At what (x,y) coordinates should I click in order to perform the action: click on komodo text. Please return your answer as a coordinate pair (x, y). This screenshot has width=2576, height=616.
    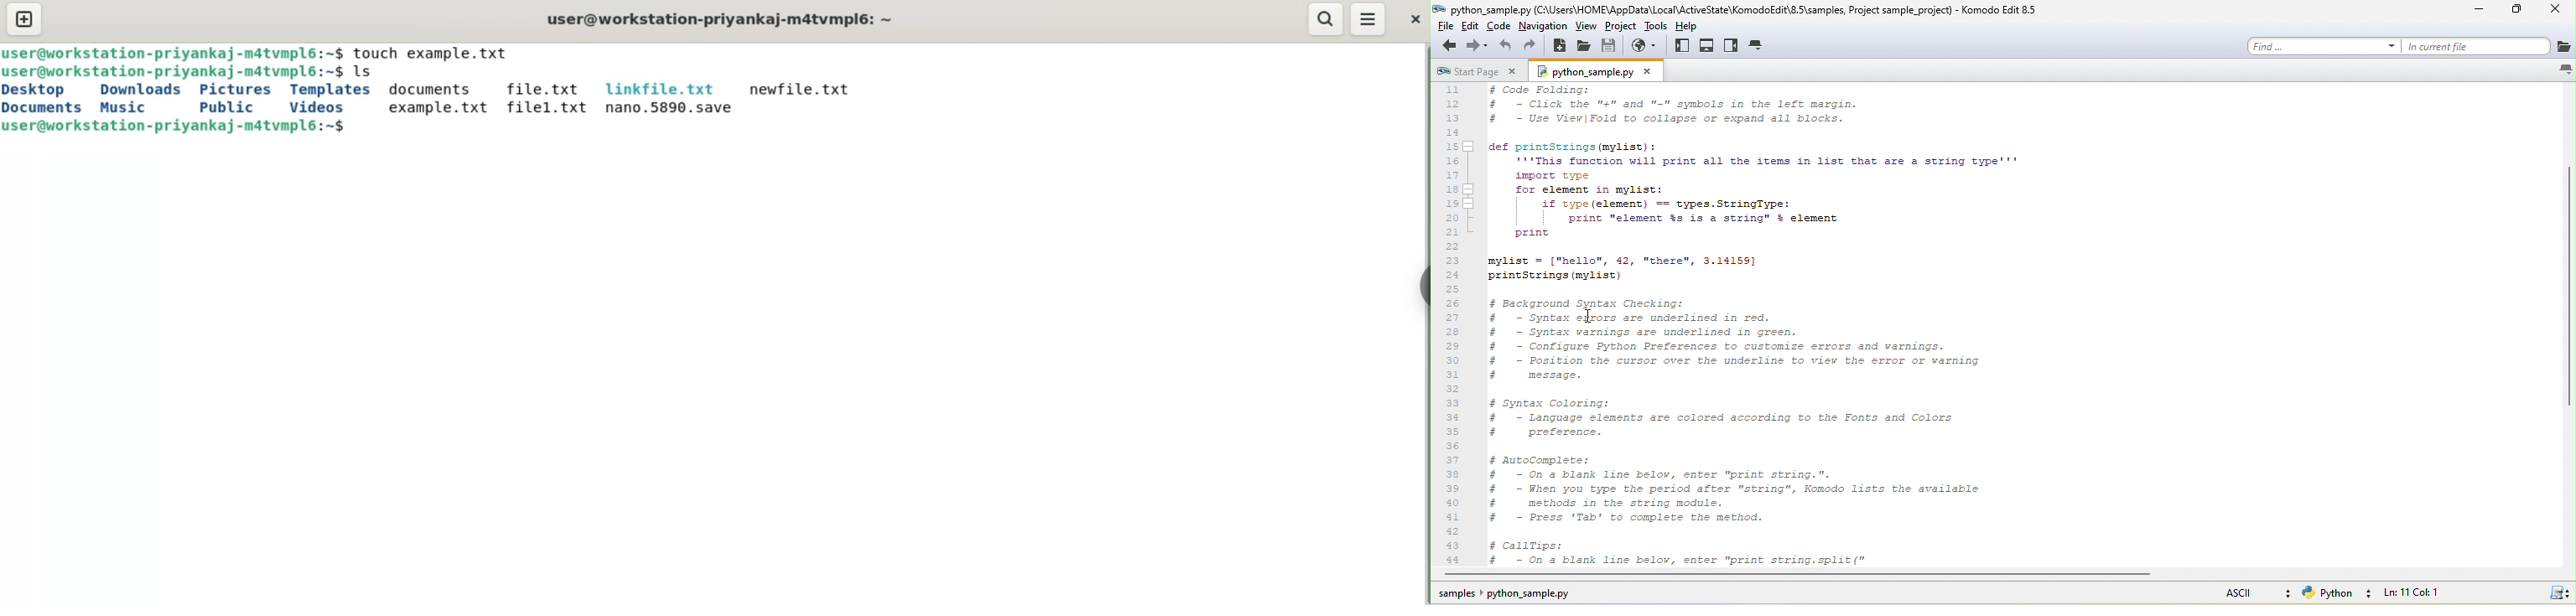
    Looking at the image, I should click on (1737, 327).